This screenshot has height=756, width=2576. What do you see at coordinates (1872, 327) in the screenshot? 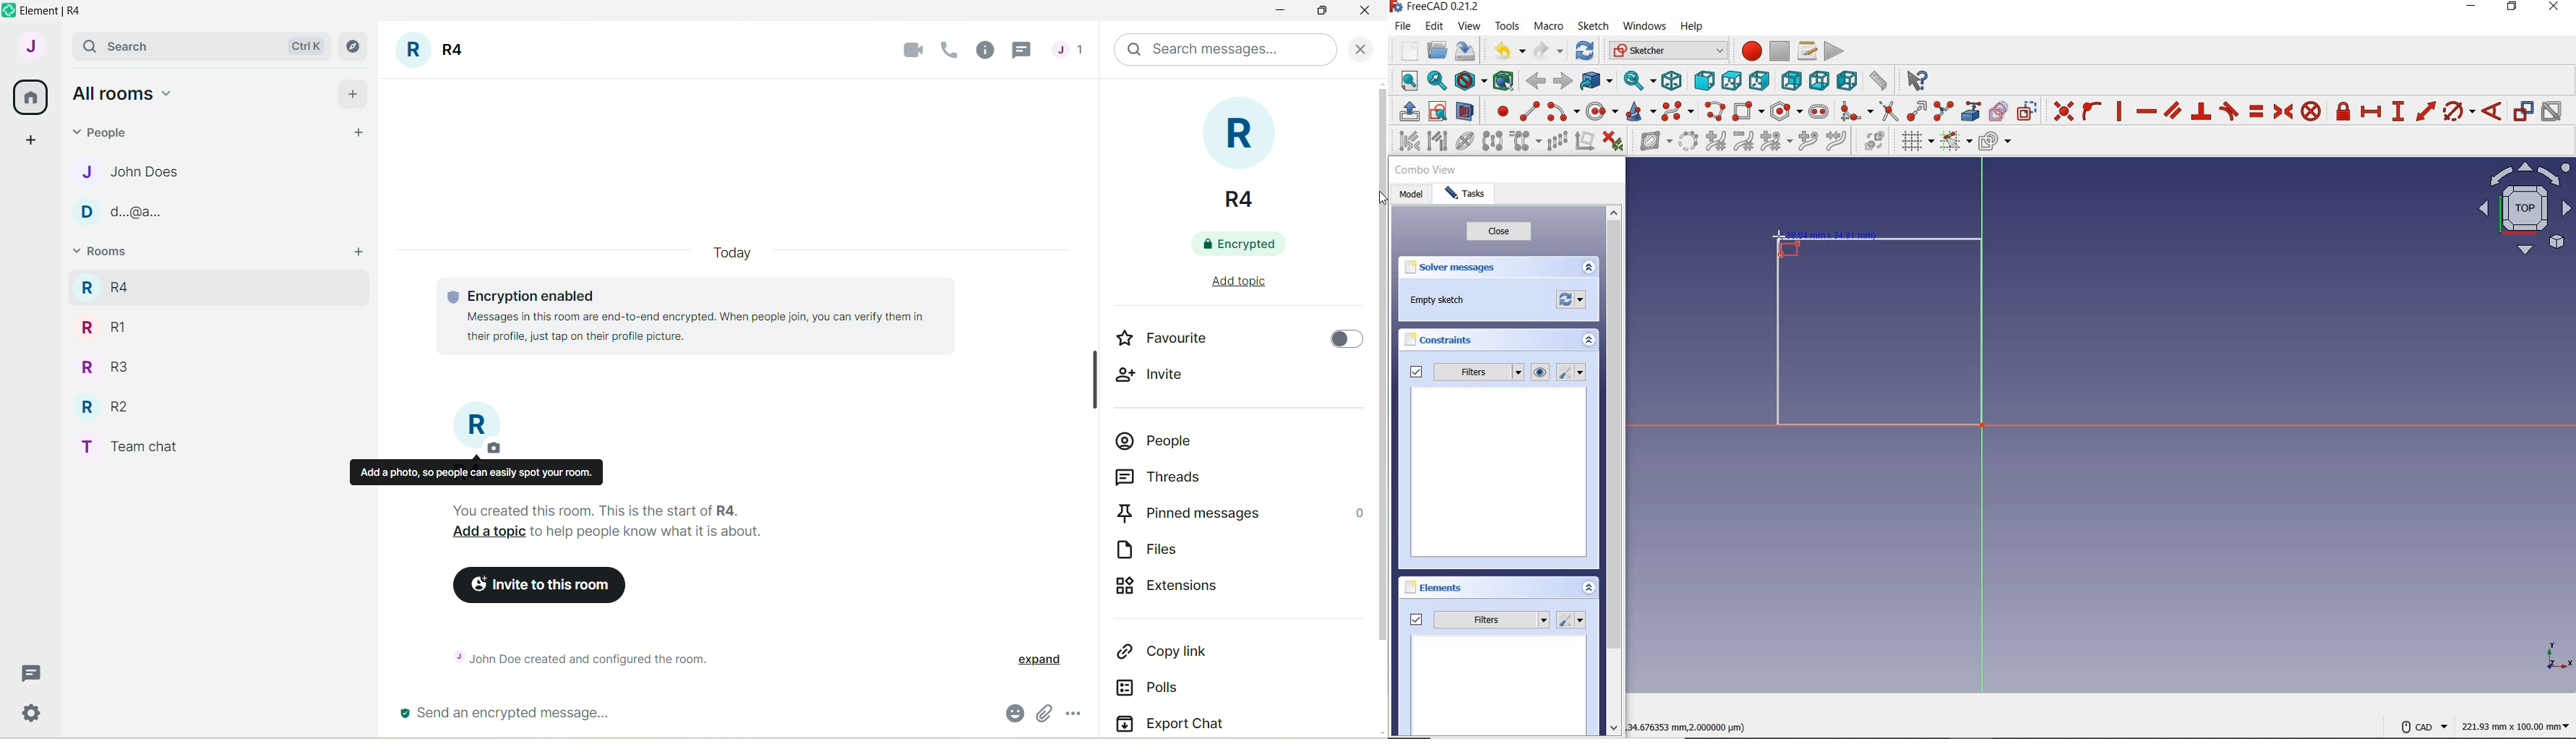
I see `drawing sketch` at bounding box center [1872, 327].